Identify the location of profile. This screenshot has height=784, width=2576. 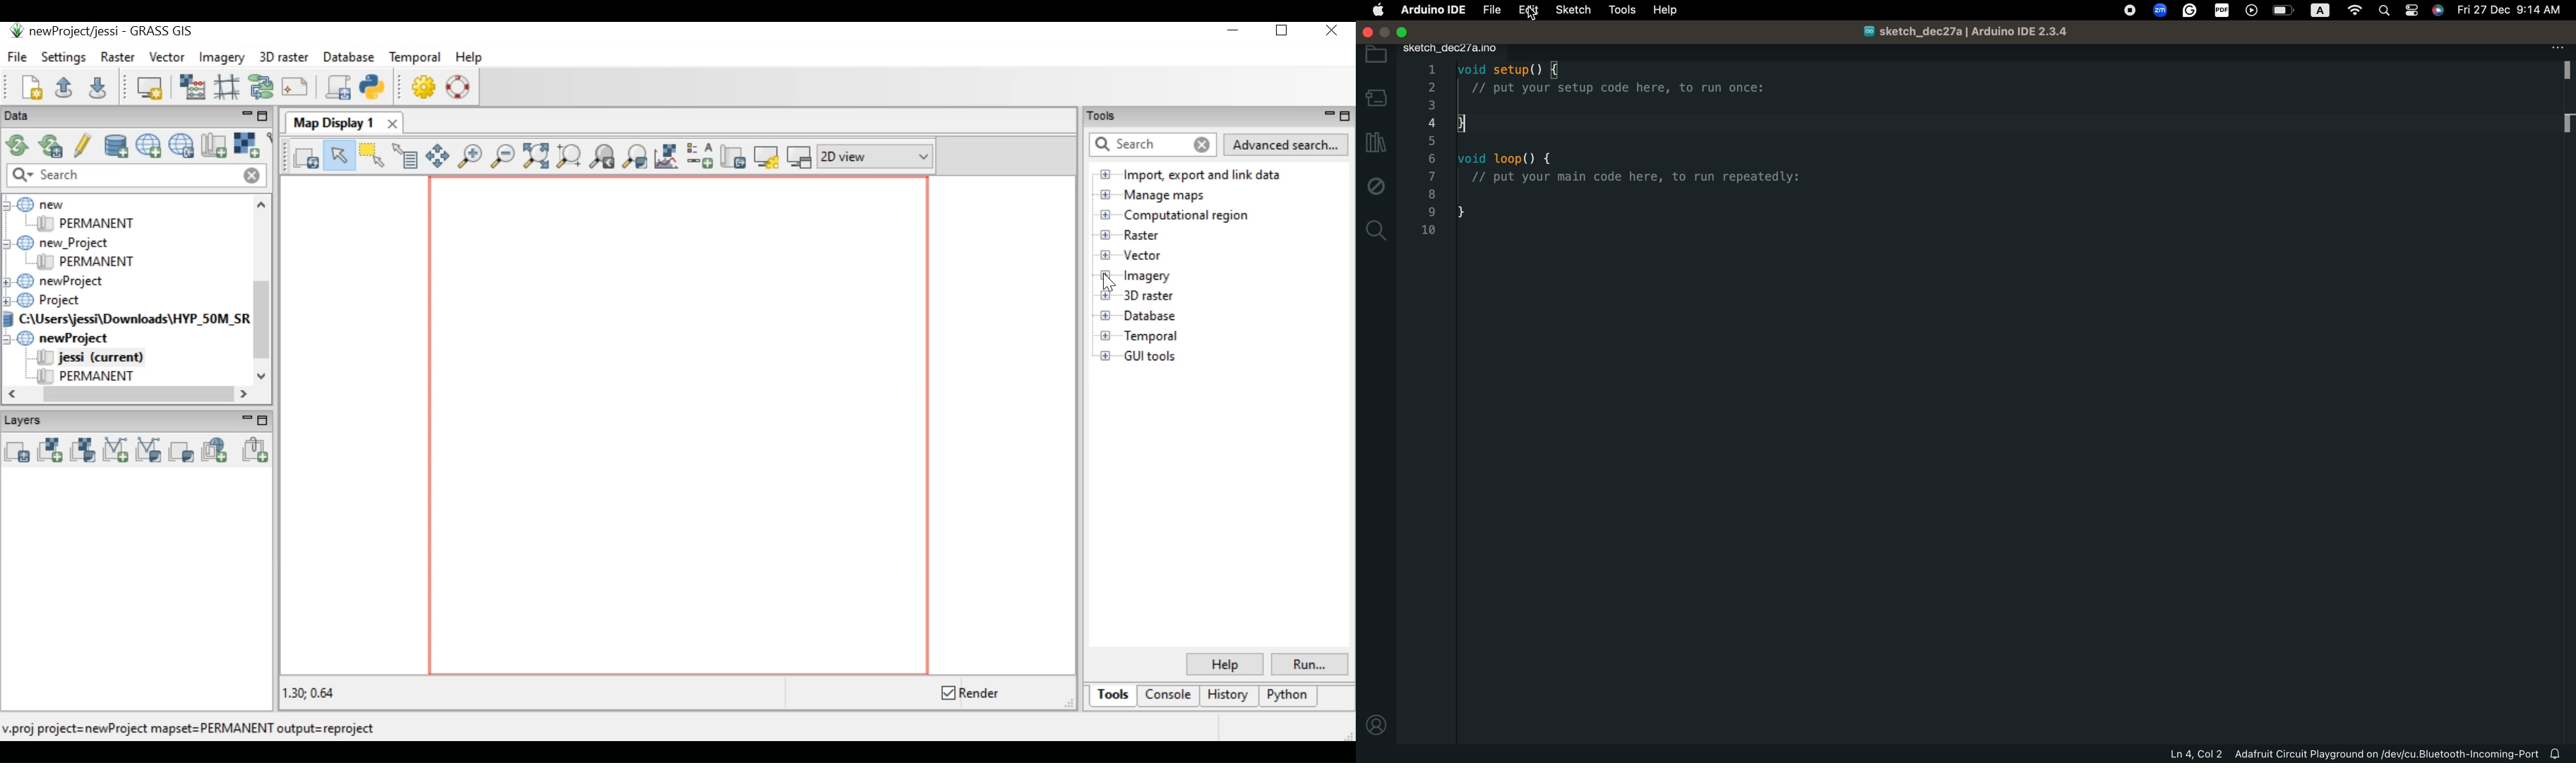
(1374, 726).